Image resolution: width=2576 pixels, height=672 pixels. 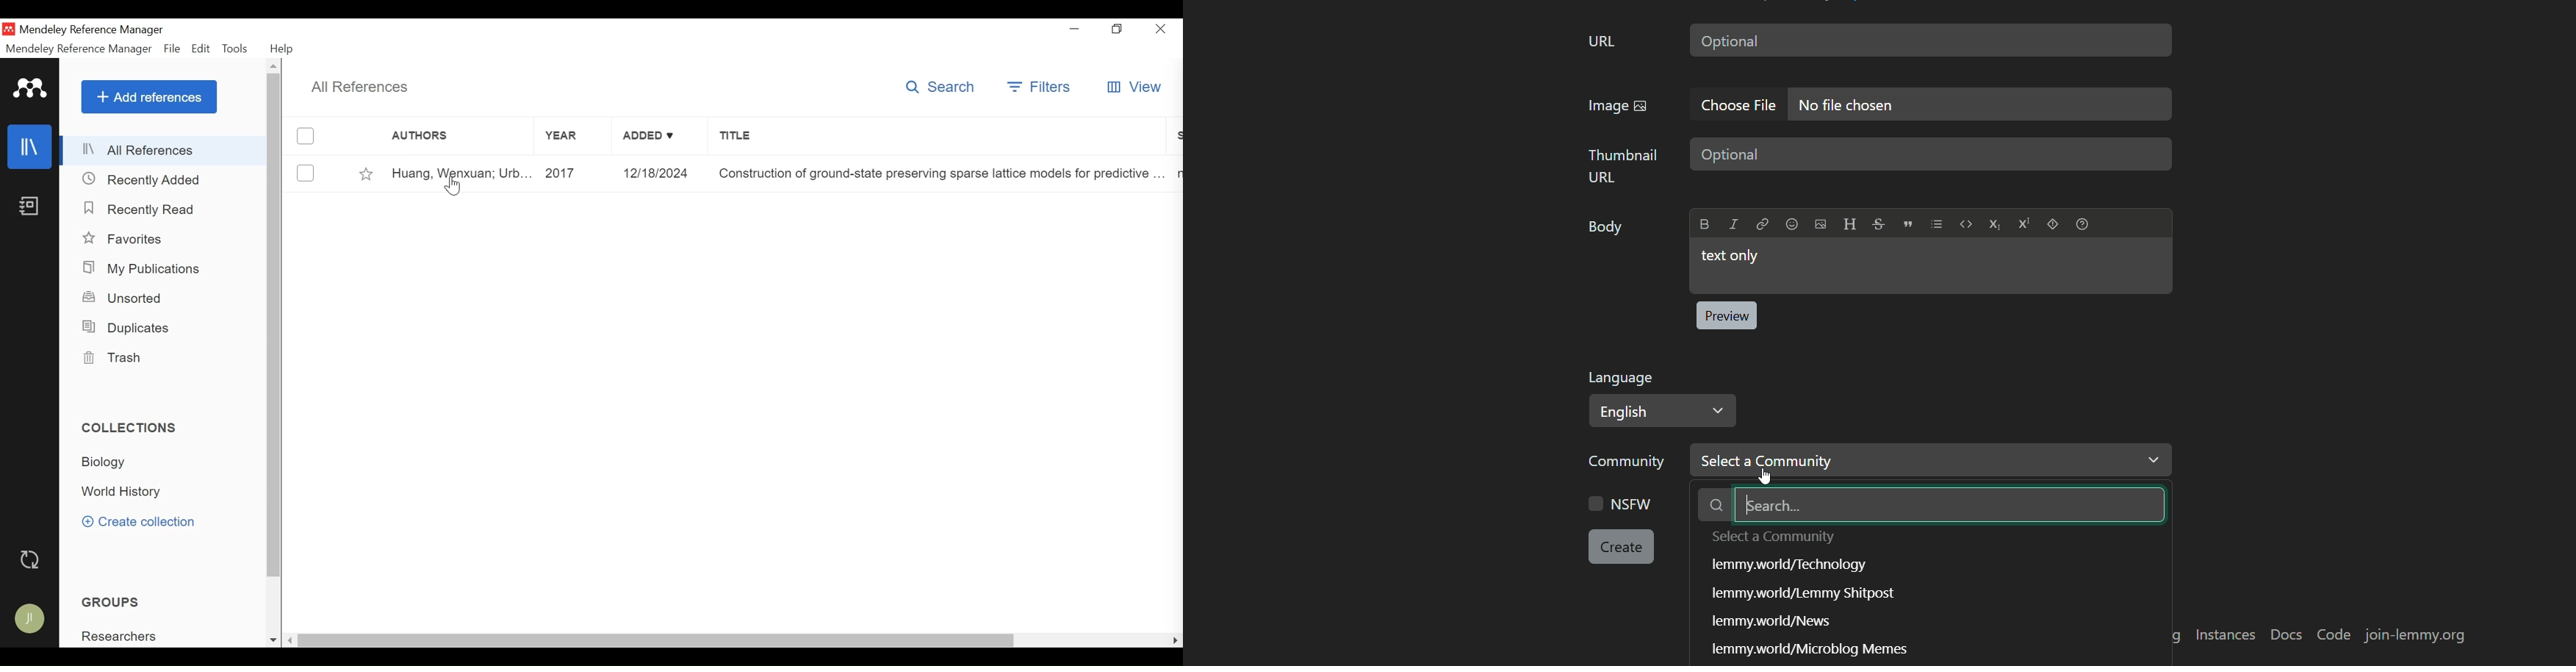 I want to click on preview, so click(x=1726, y=315).